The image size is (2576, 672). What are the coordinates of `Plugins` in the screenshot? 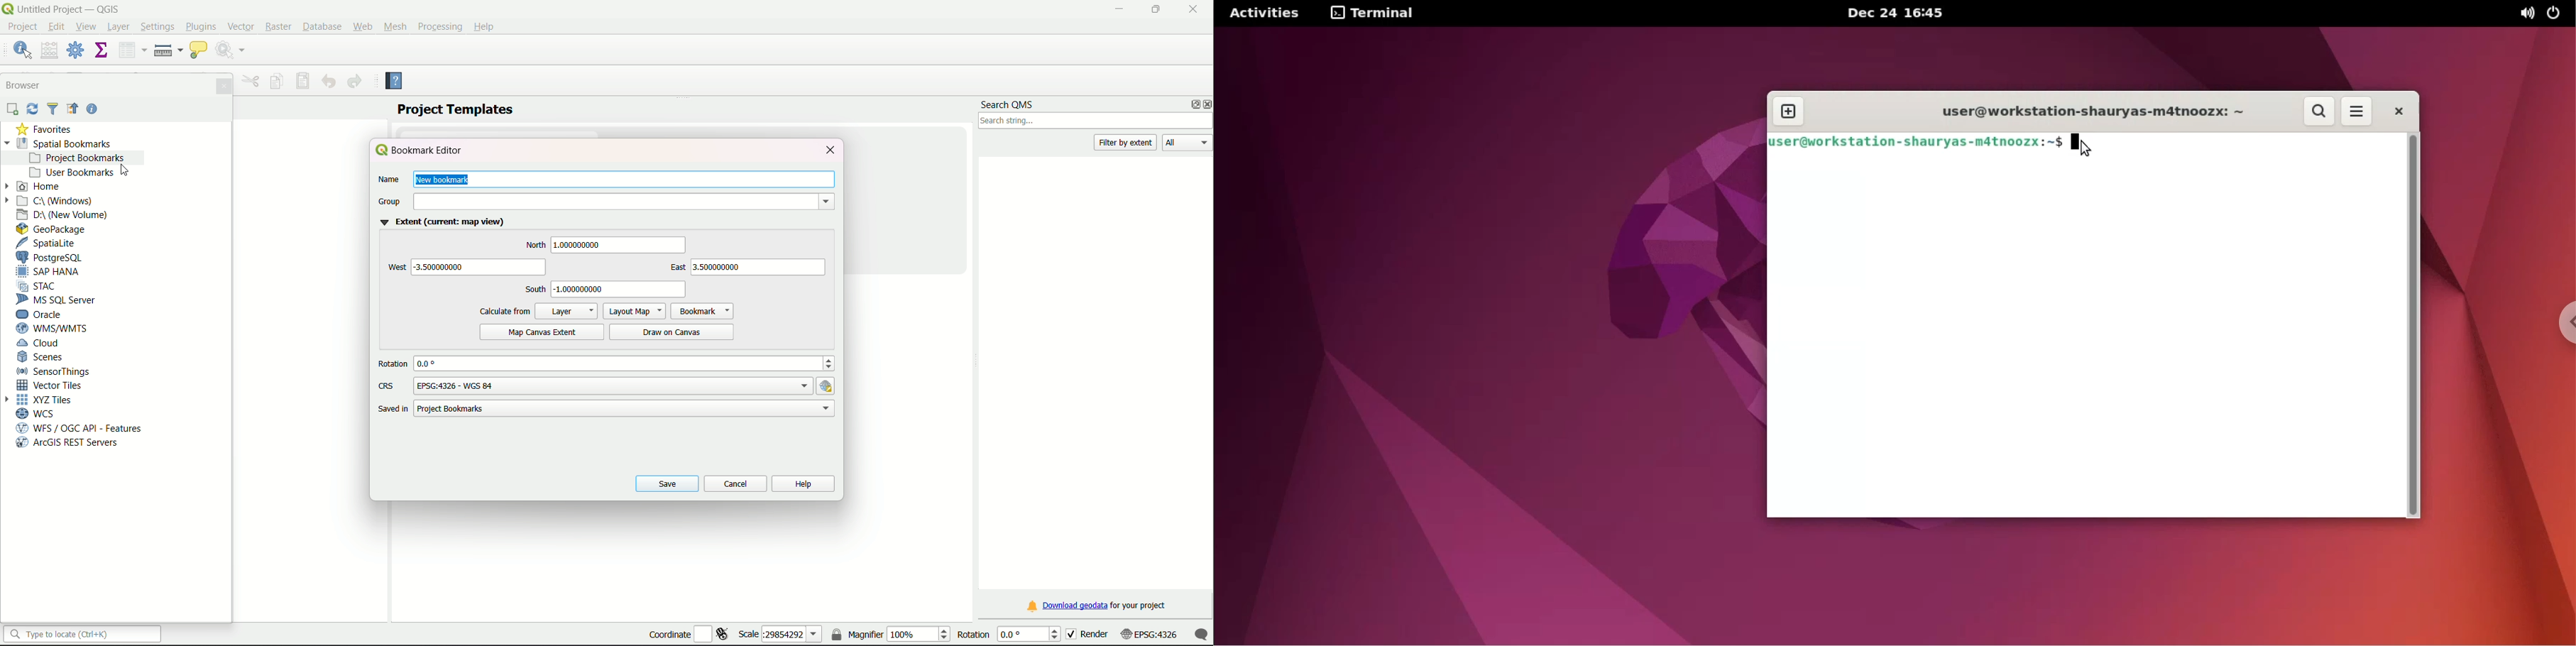 It's located at (200, 27).